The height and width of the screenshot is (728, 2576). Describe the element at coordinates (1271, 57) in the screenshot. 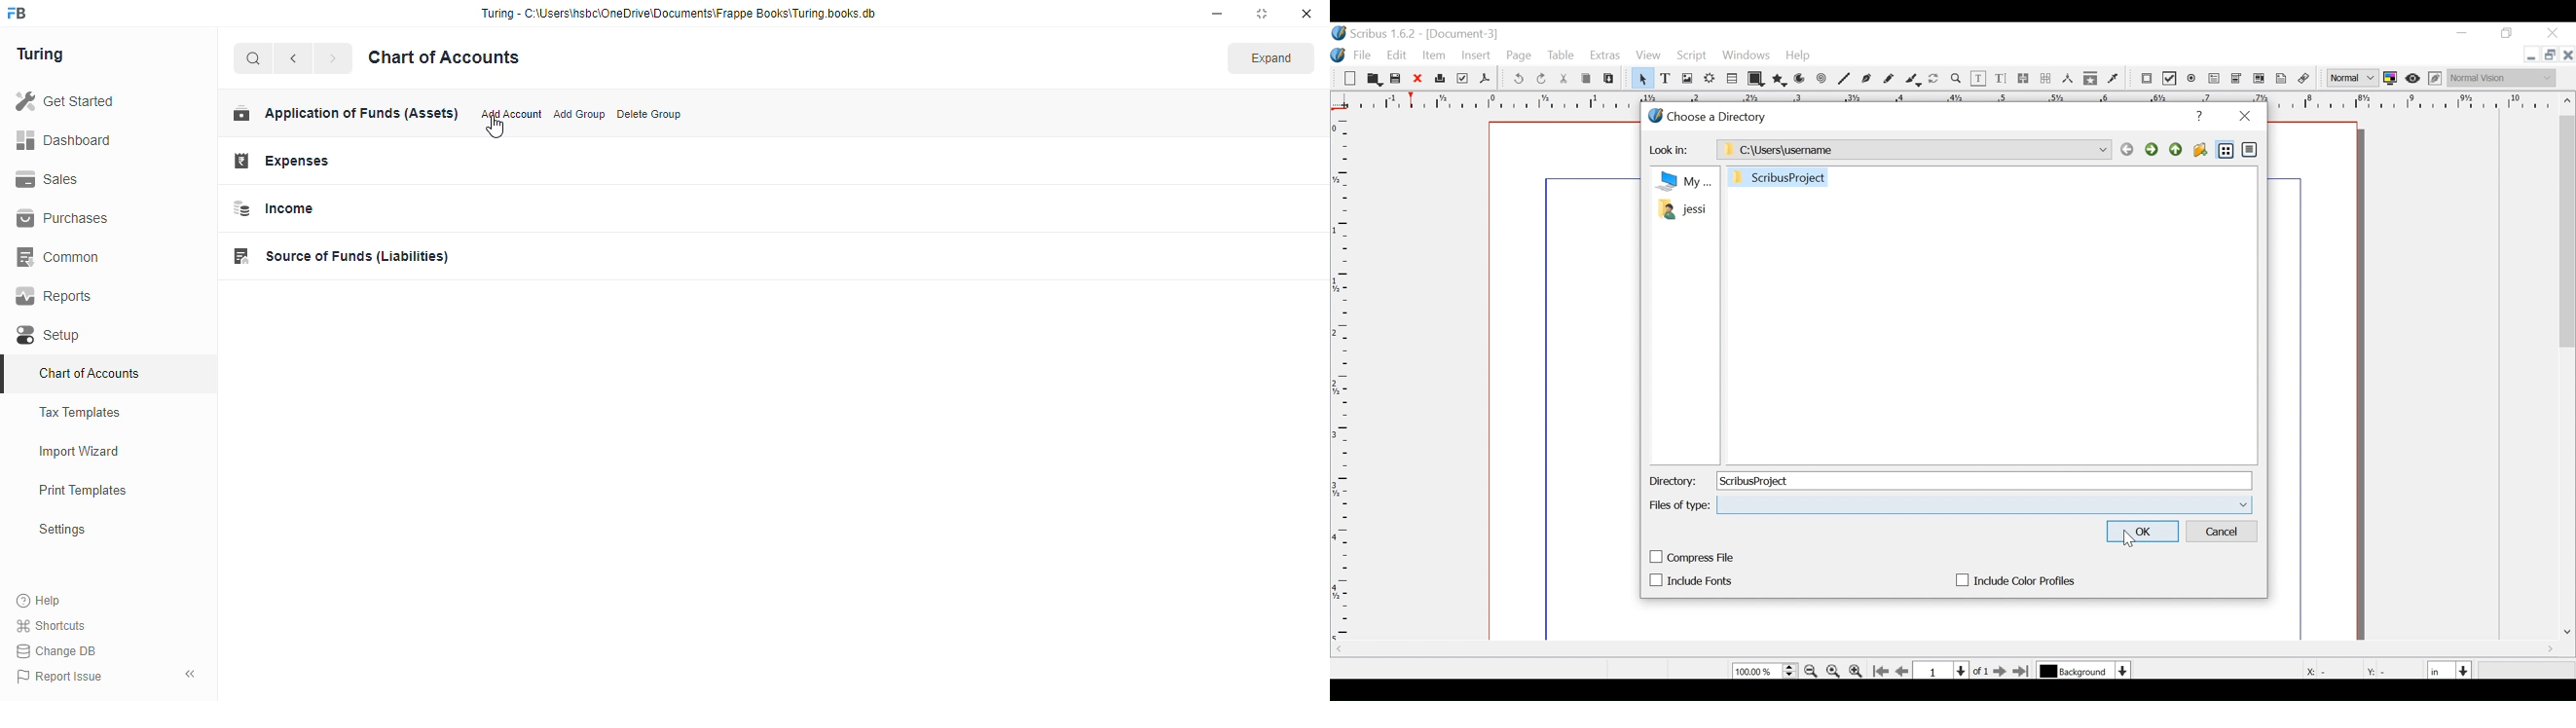

I see `expand` at that location.